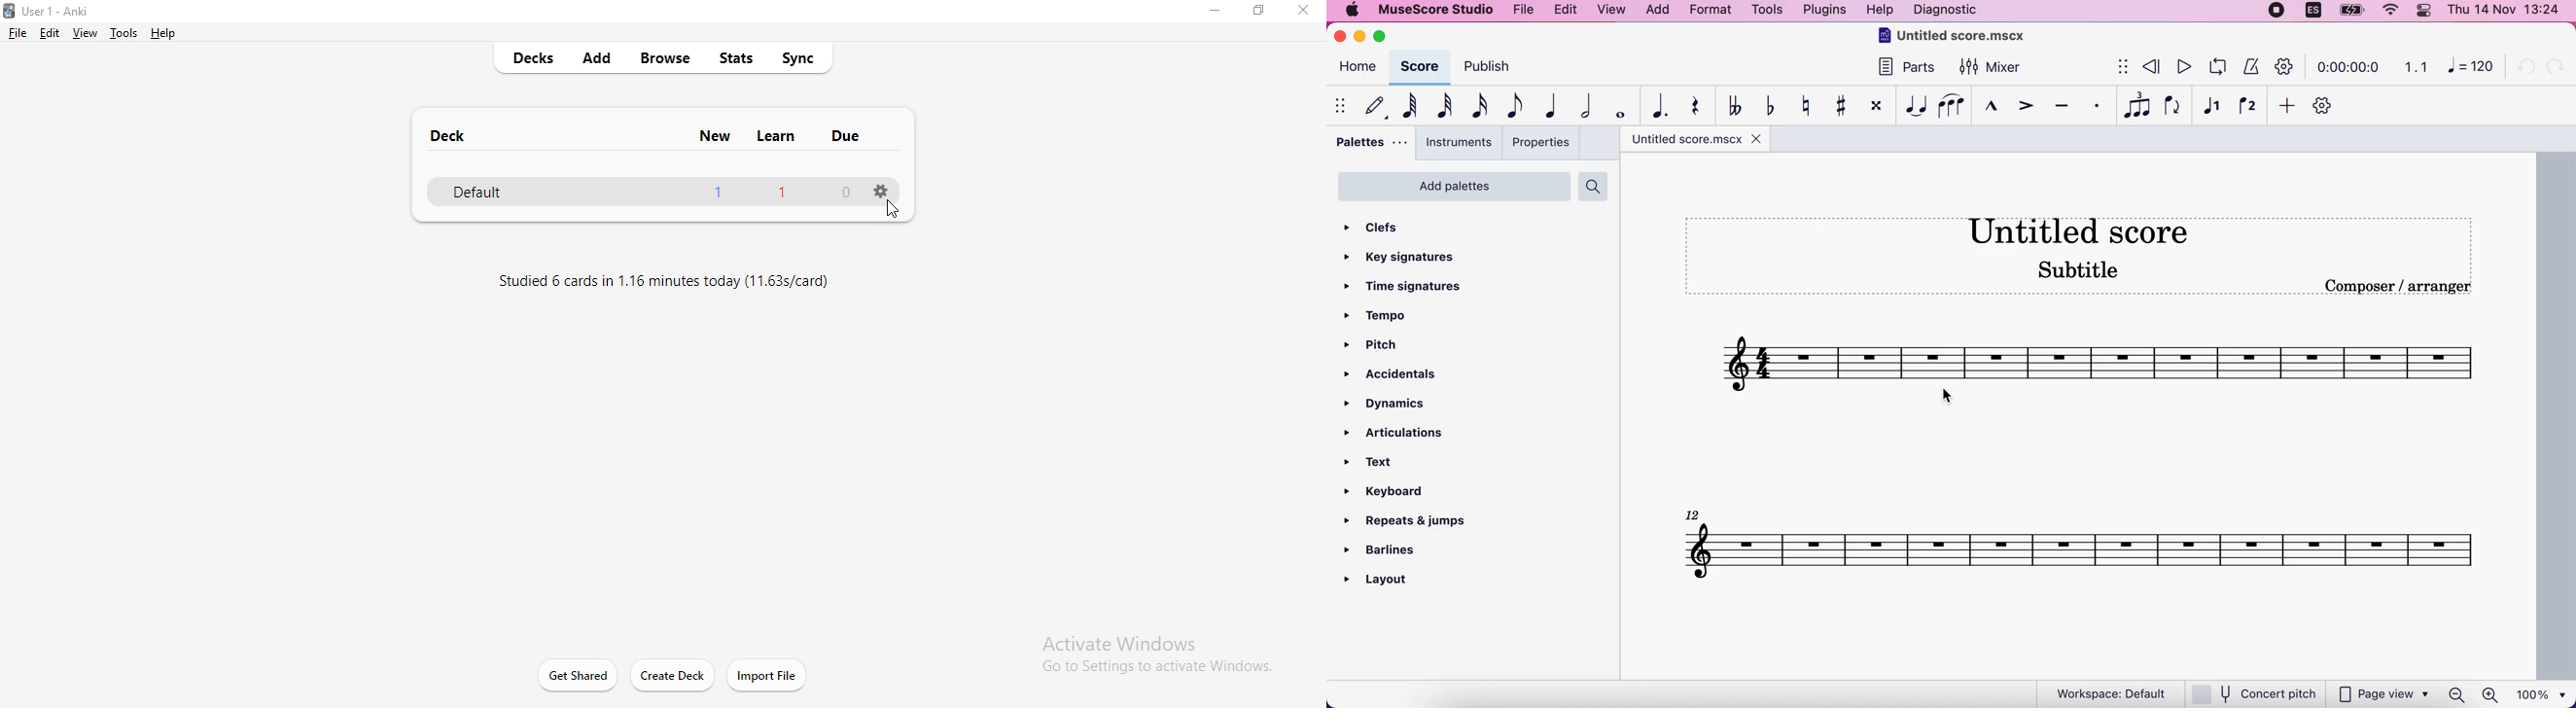  What do you see at coordinates (1873, 108) in the screenshot?
I see `toggle double sharp` at bounding box center [1873, 108].